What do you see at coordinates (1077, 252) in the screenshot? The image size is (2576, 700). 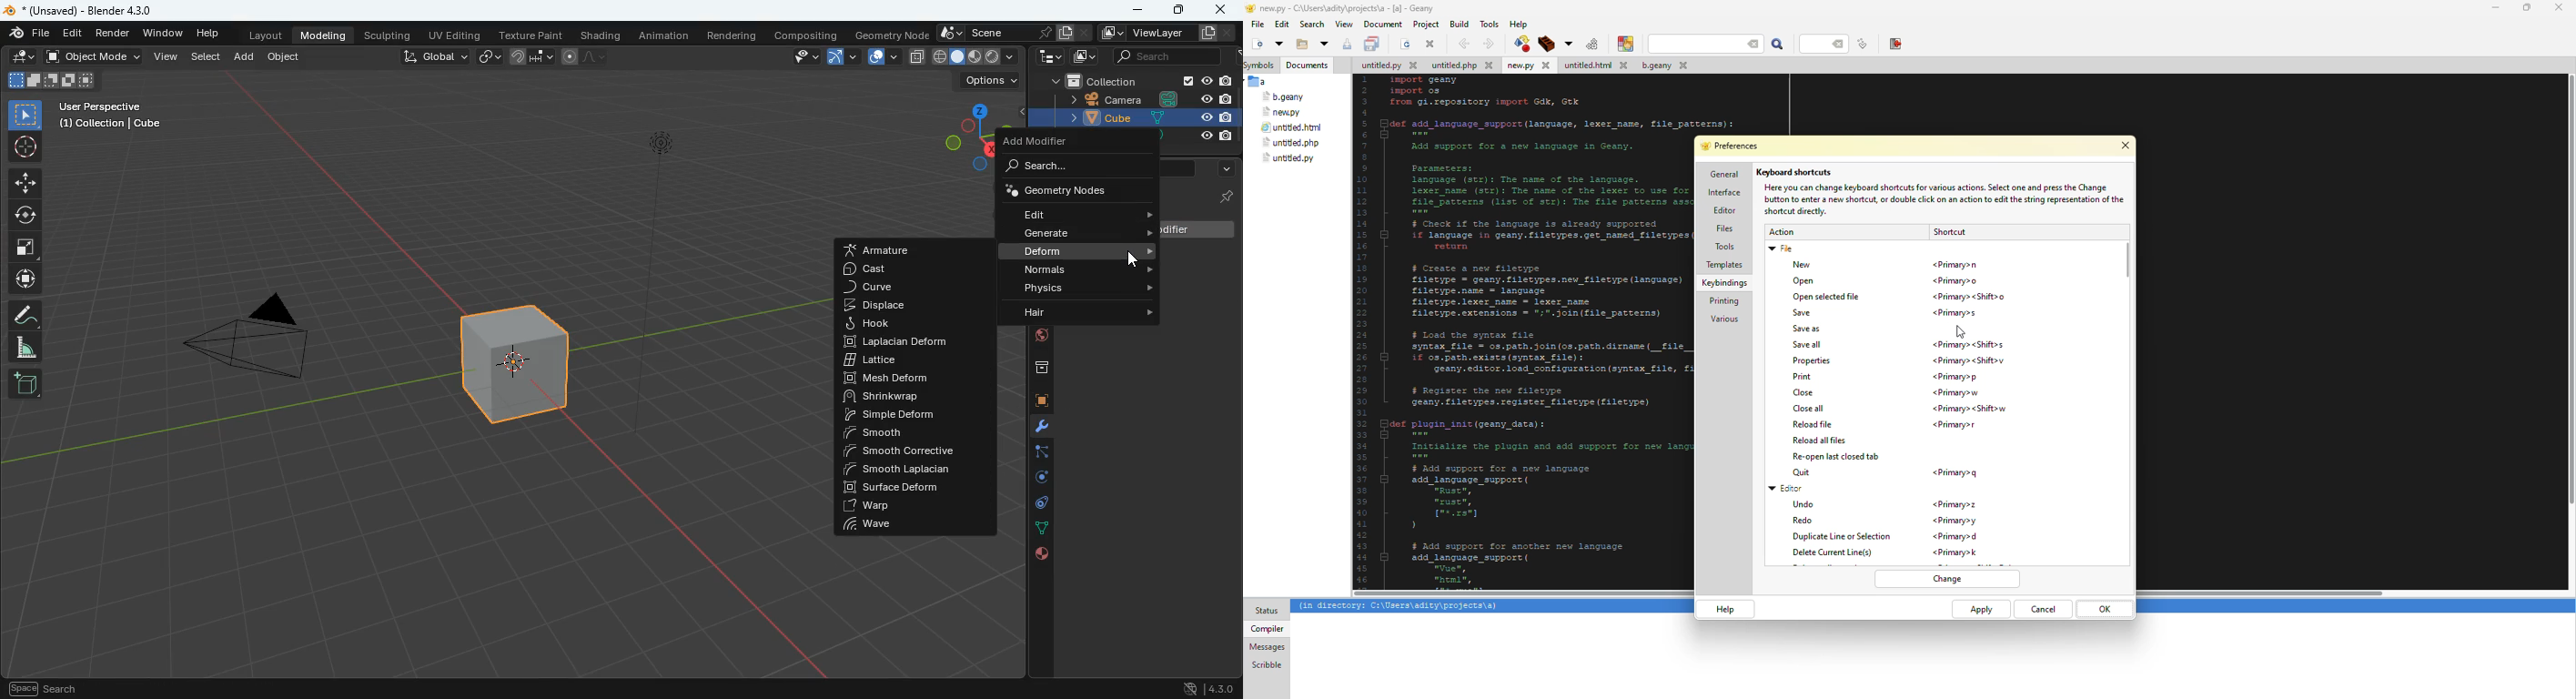 I see `deform` at bounding box center [1077, 252].